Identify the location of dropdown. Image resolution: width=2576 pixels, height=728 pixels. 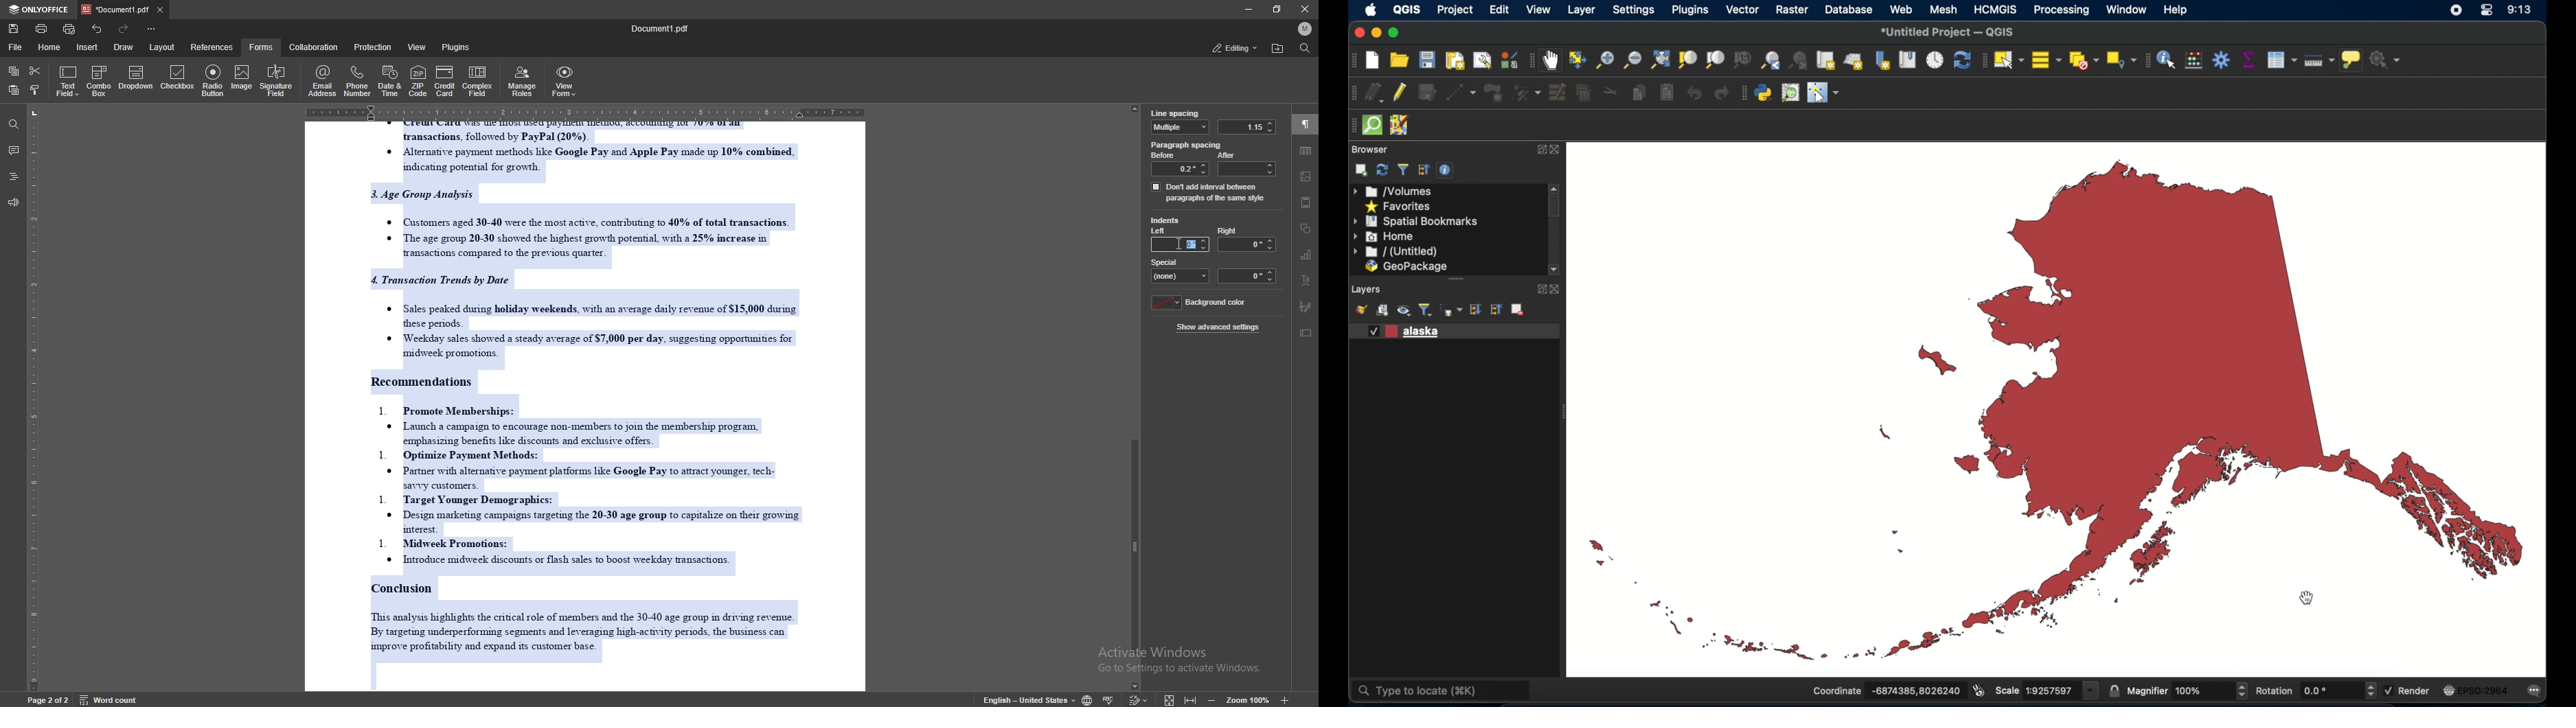
(136, 79).